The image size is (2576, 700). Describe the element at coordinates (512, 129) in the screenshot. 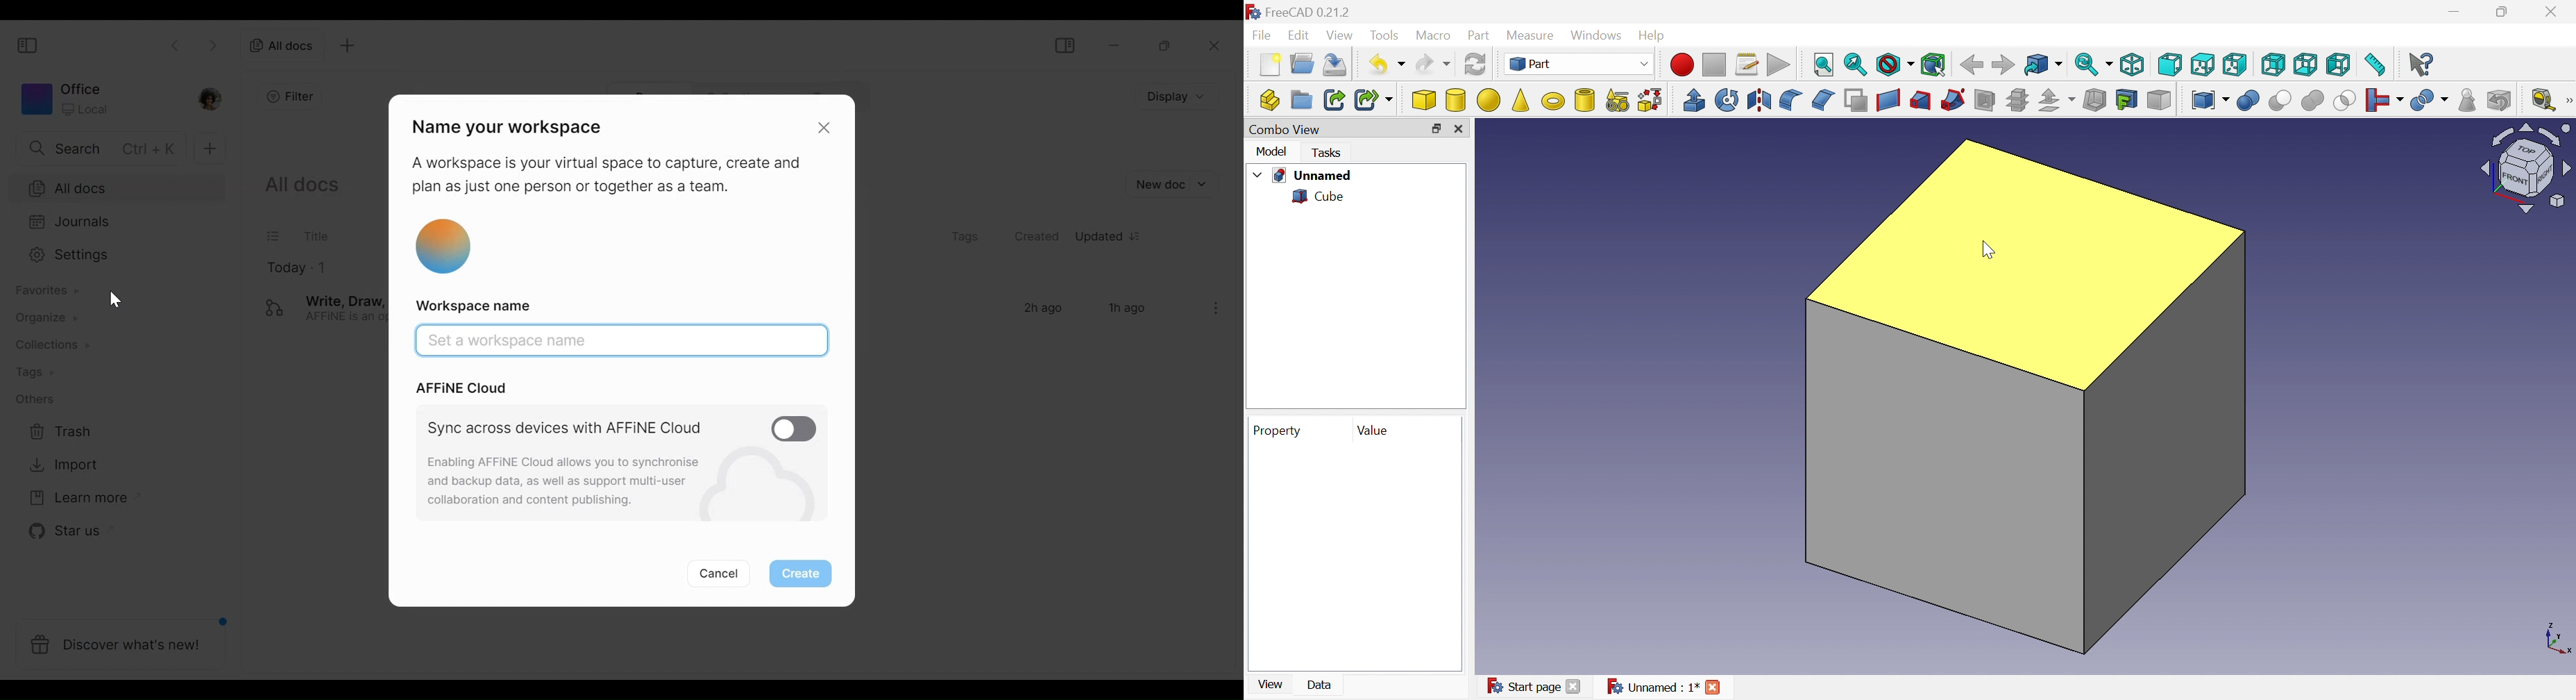

I see `Name your workspace` at that location.